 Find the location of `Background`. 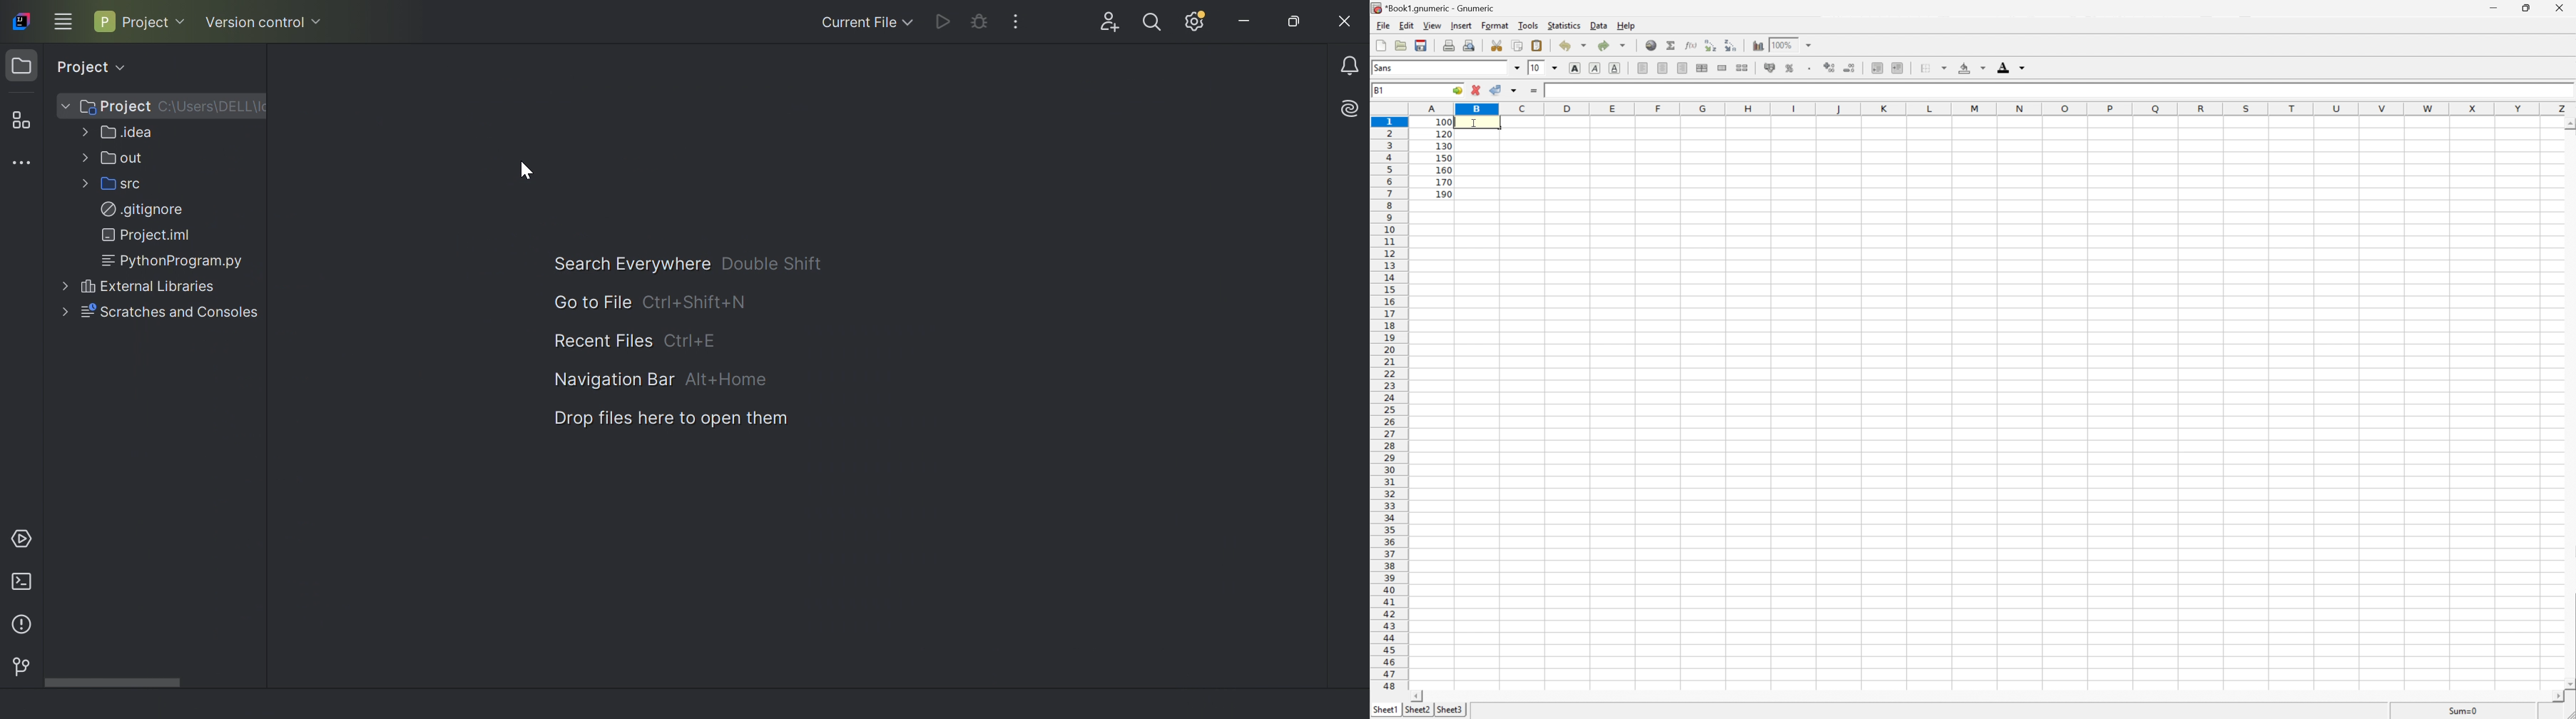

Background is located at coordinates (1969, 68).